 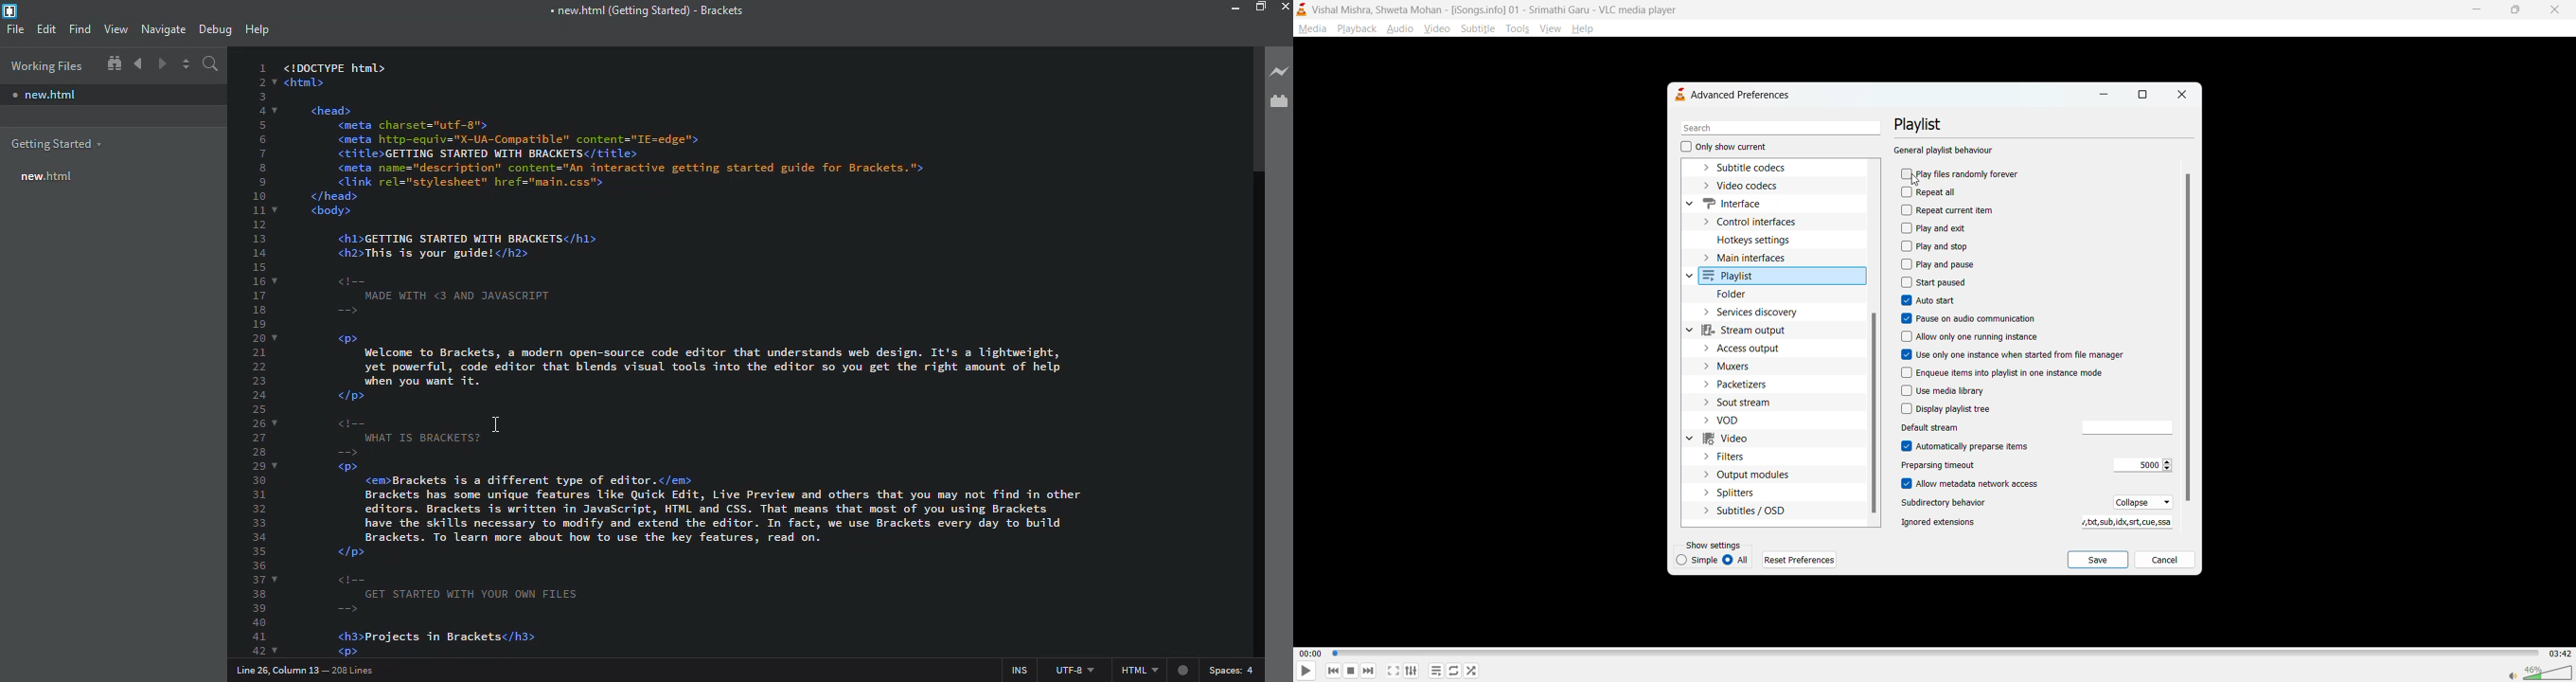 I want to click on vertical scroll bar, so click(x=2188, y=337).